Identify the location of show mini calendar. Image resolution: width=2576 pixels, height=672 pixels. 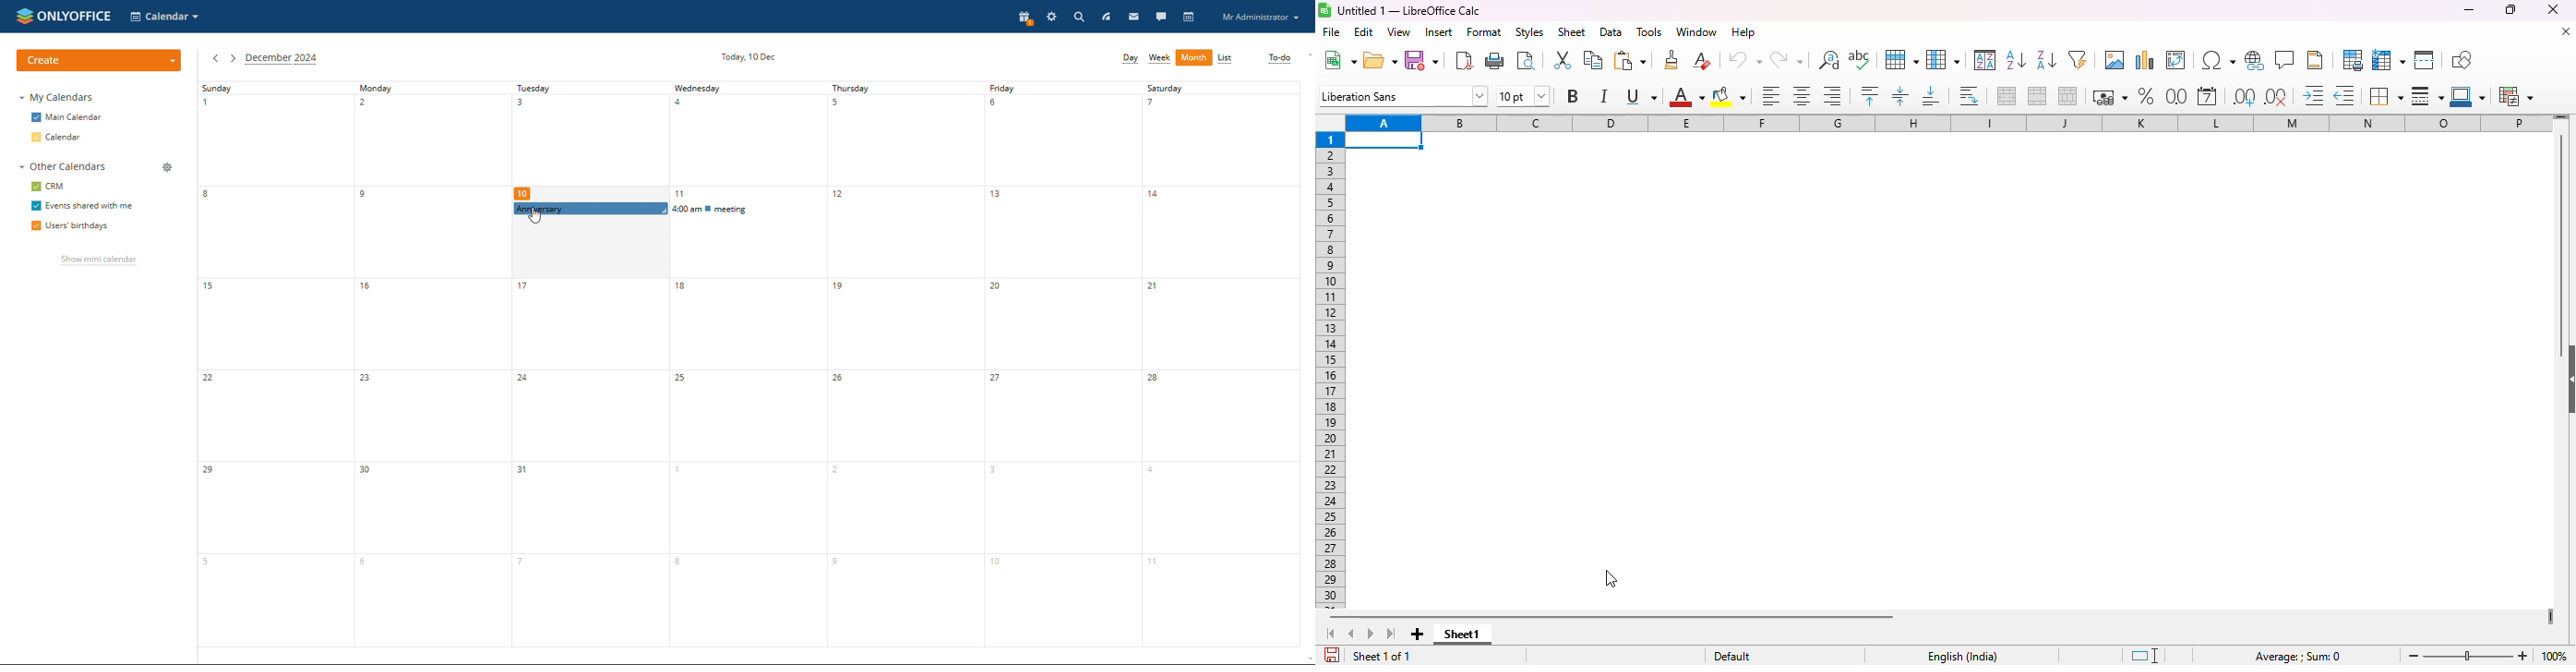
(97, 261).